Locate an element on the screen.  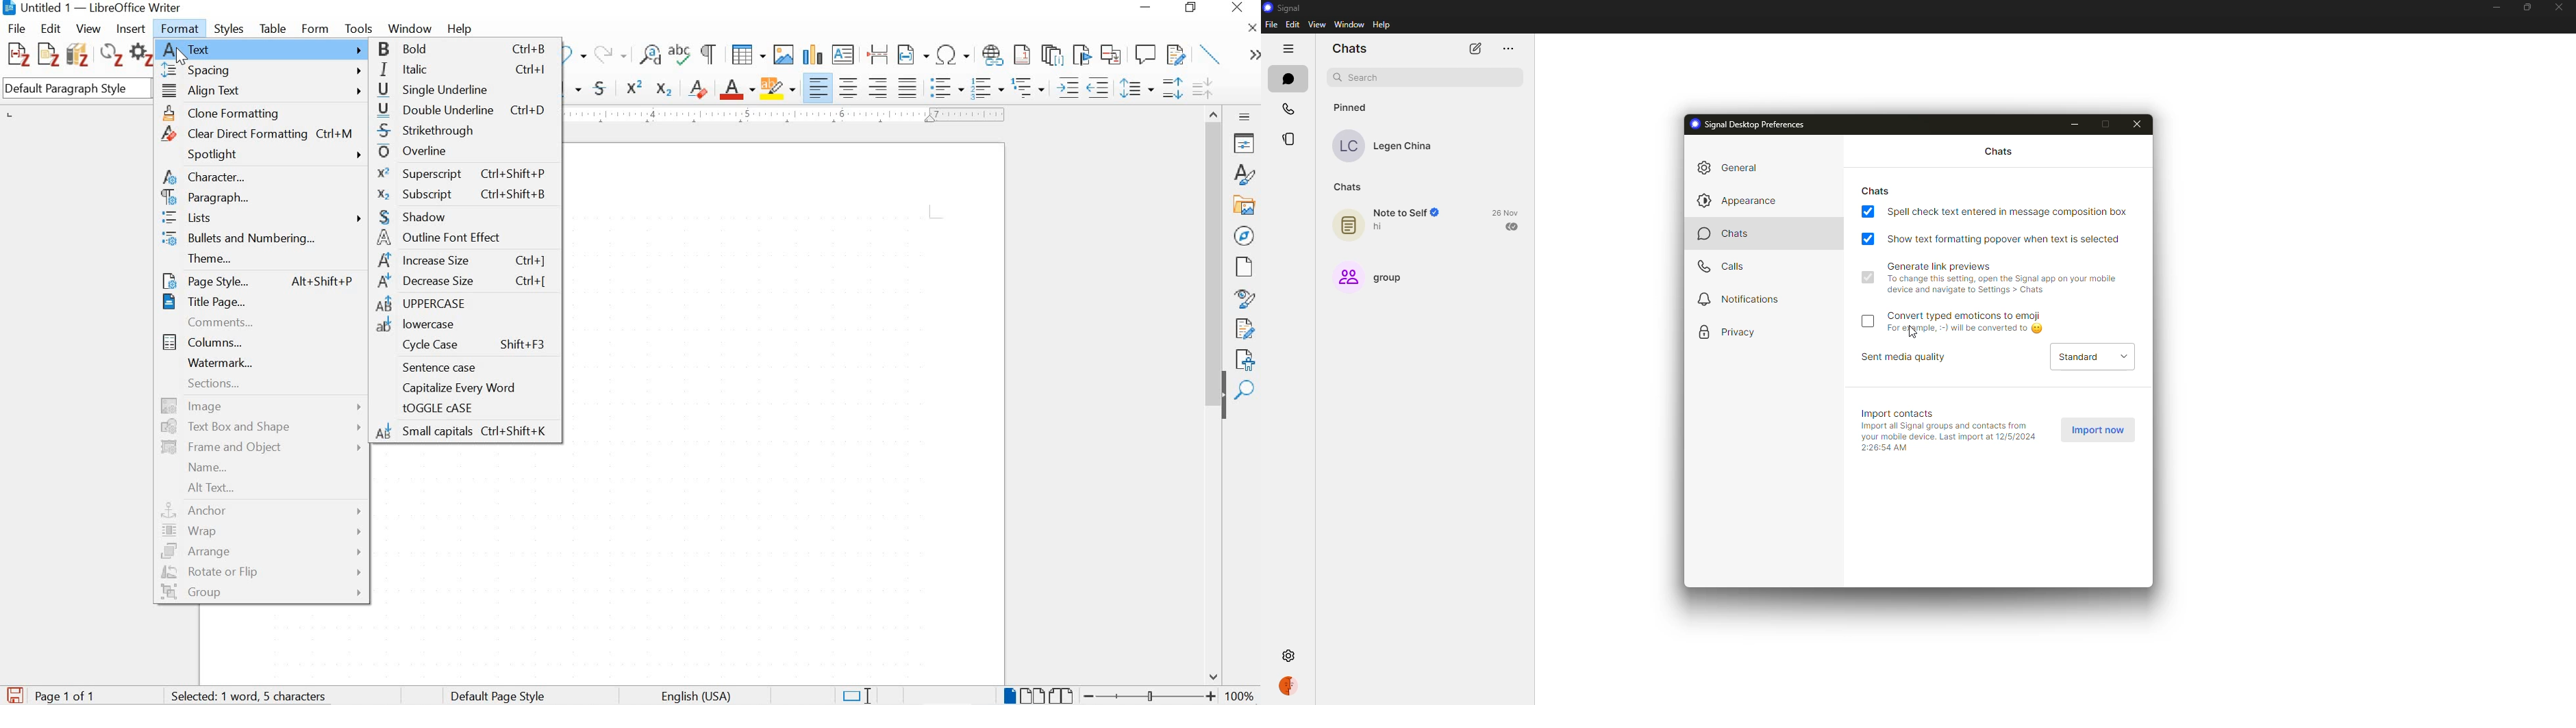
format is located at coordinates (182, 27).